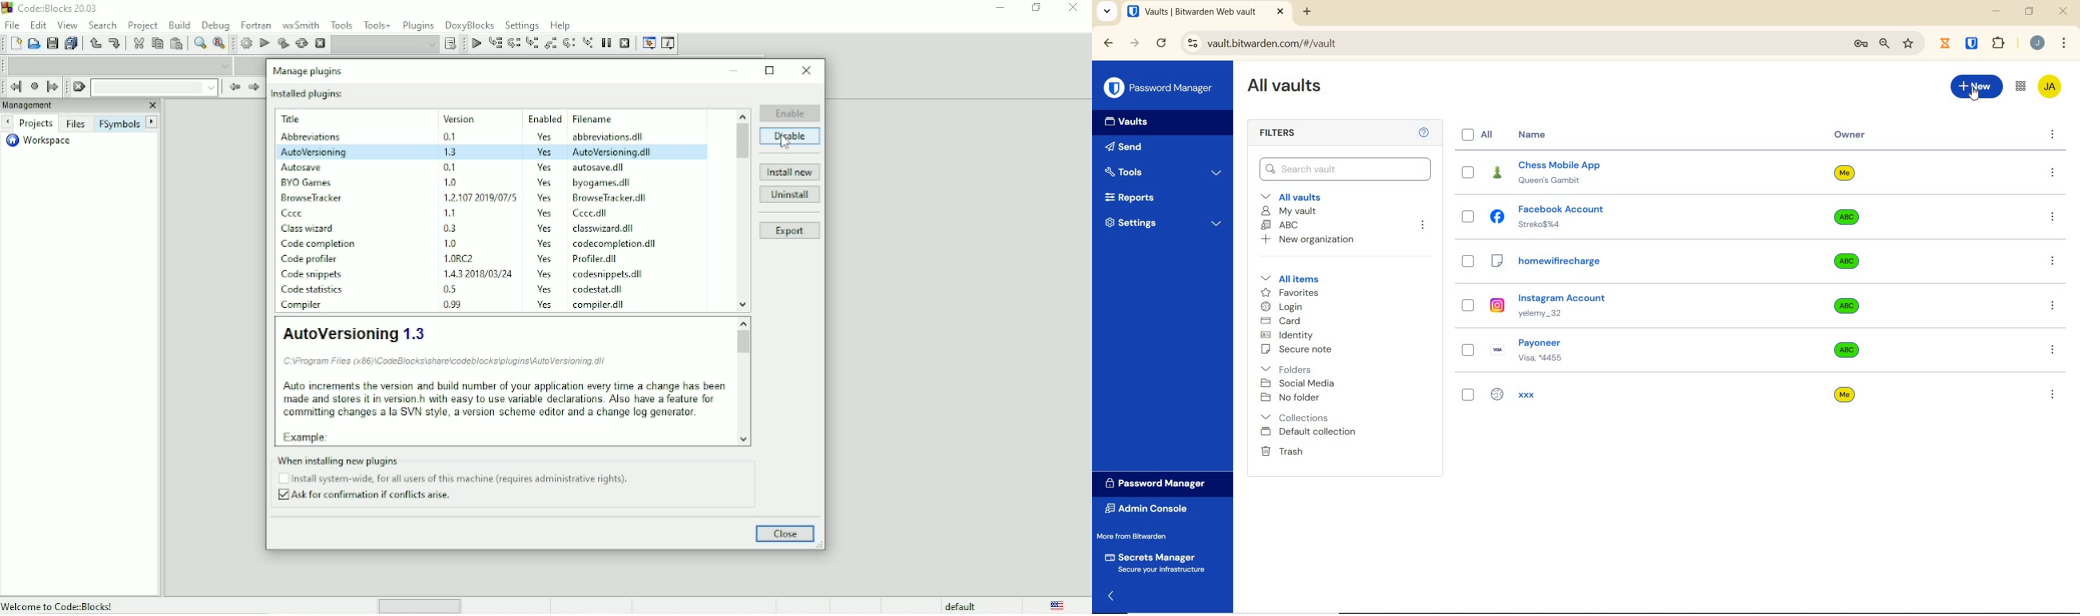 The image size is (2100, 616). What do you see at coordinates (601, 229) in the screenshot?
I see `classwizard.dll` at bounding box center [601, 229].